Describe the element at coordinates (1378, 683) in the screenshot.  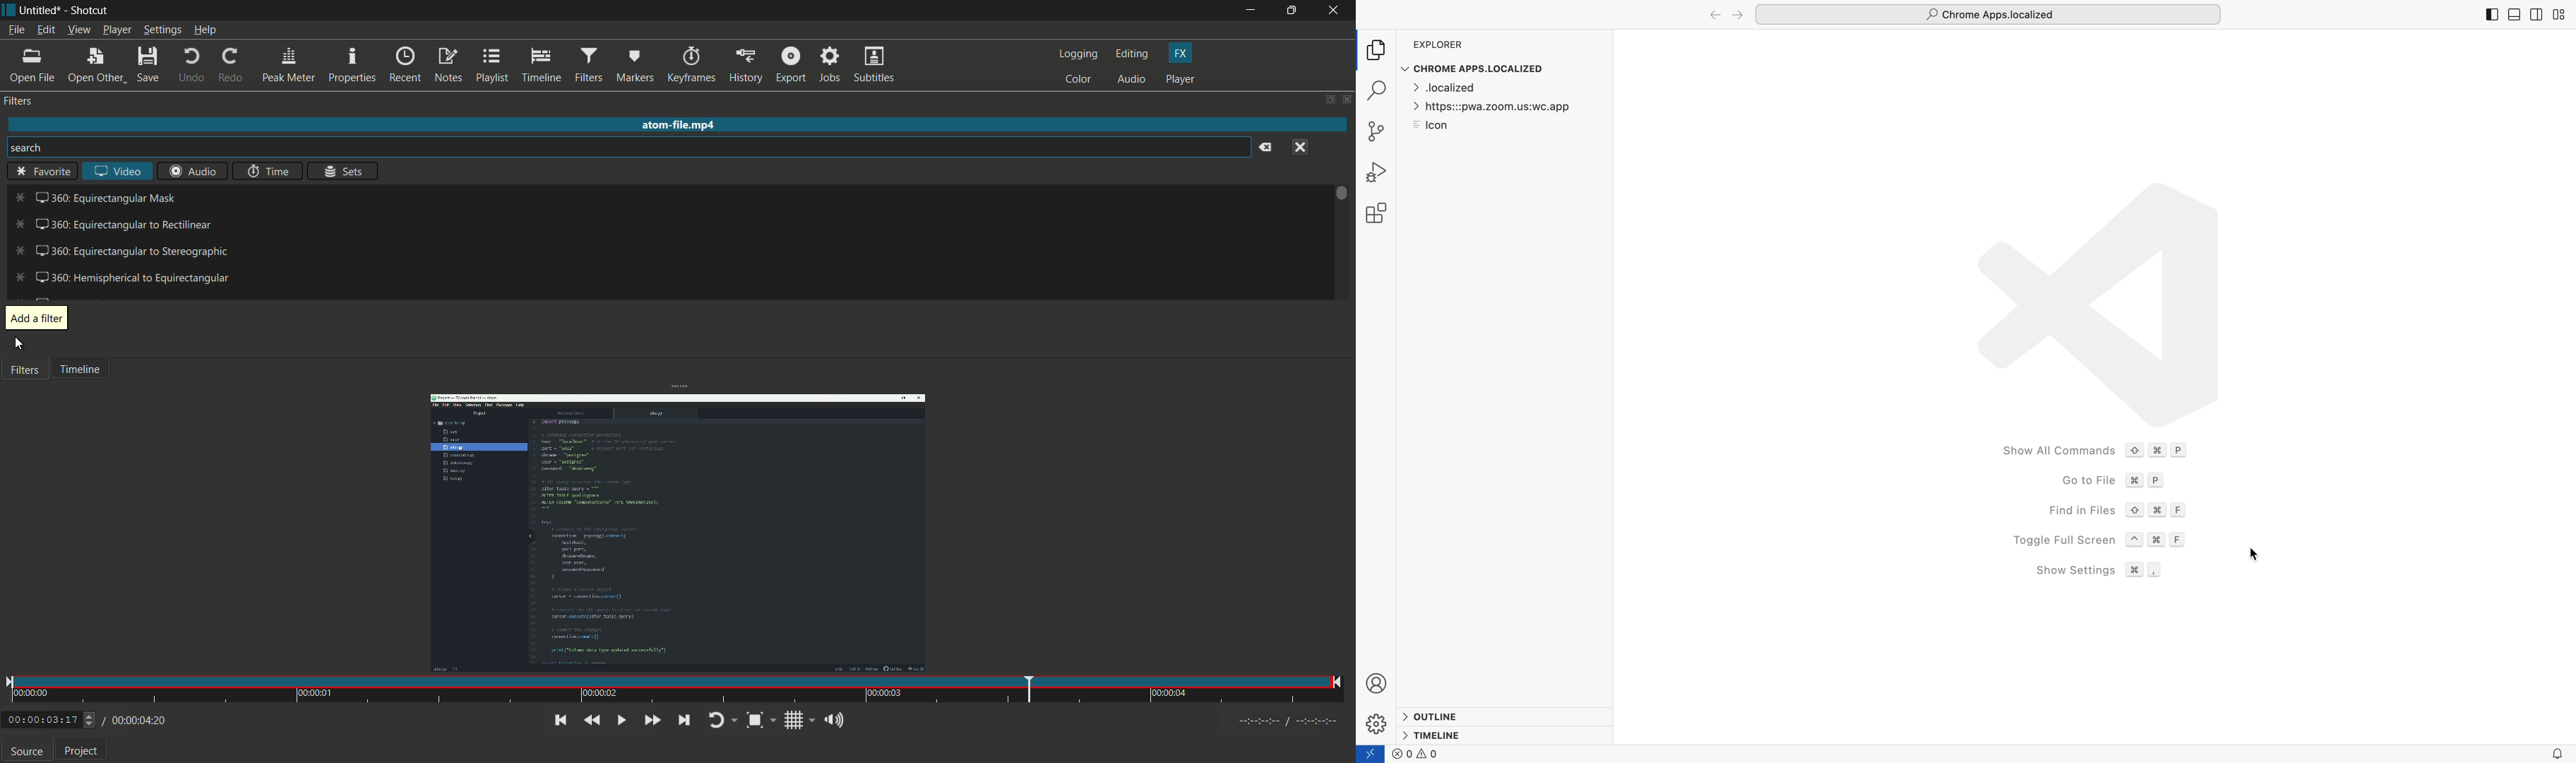
I see `profile` at that location.